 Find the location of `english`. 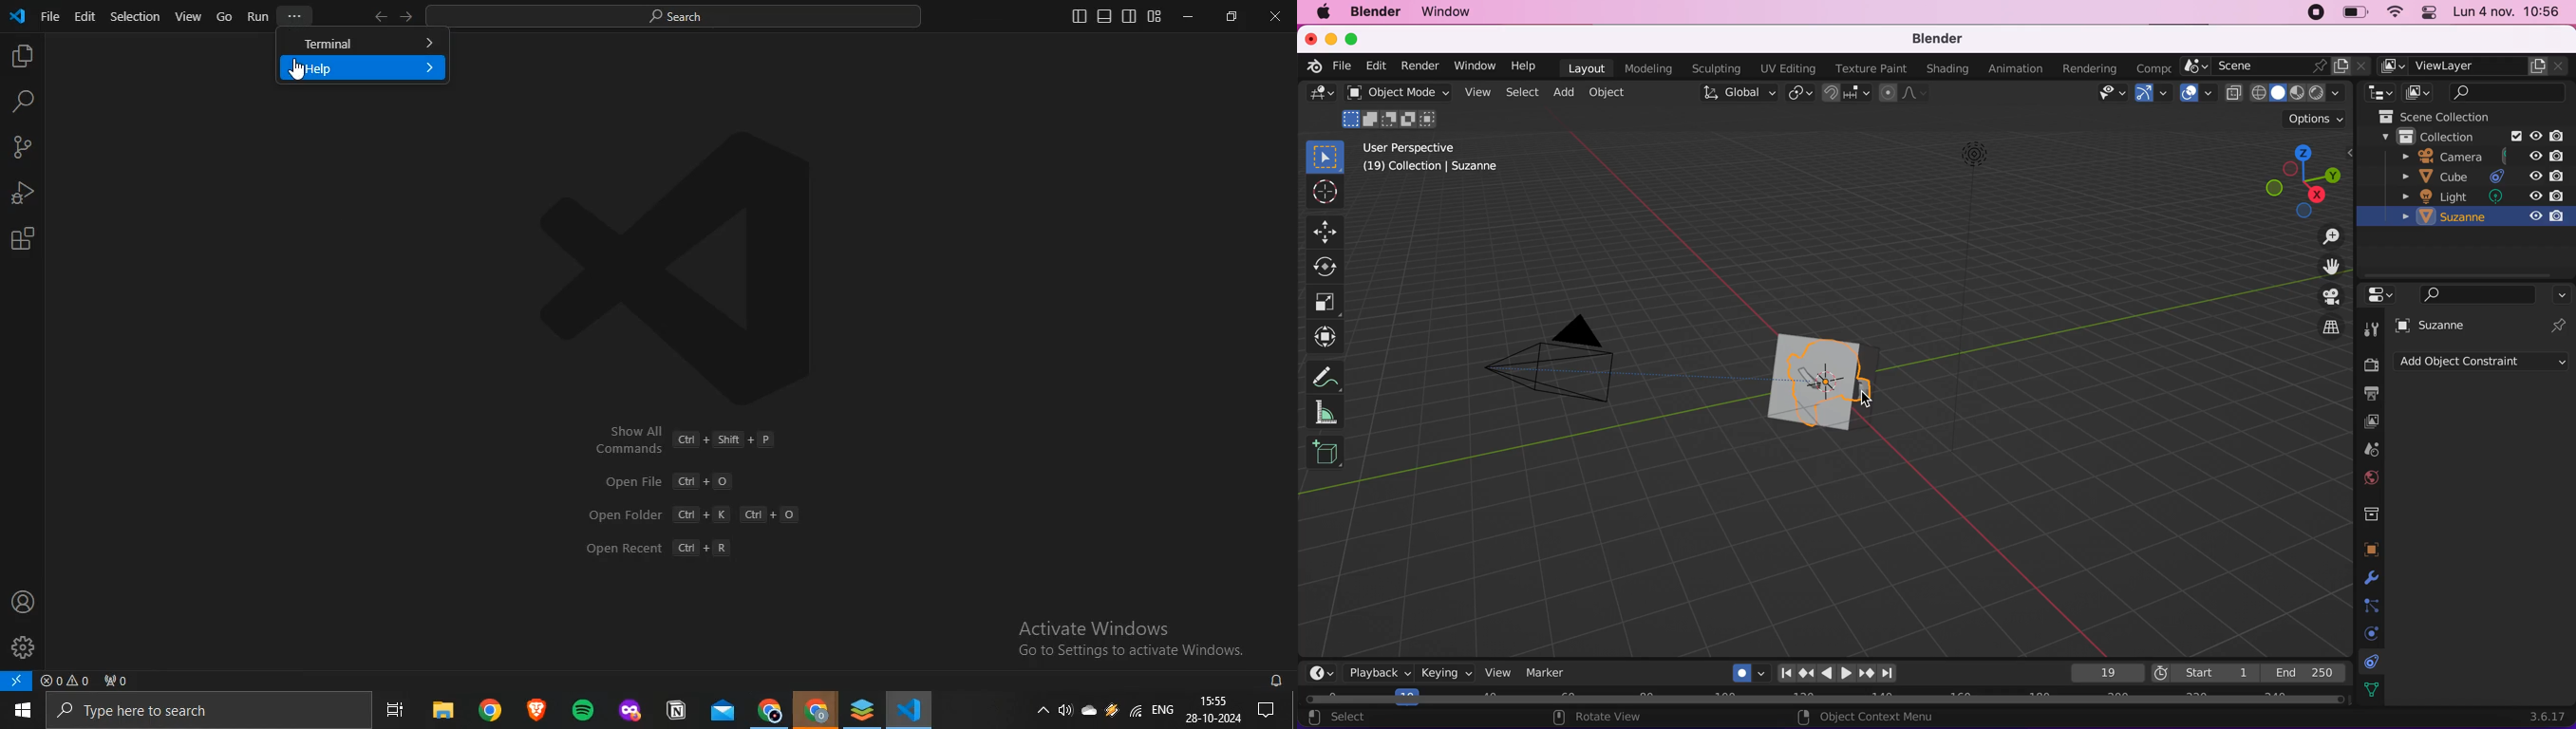

english is located at coordinates (1163, 709).